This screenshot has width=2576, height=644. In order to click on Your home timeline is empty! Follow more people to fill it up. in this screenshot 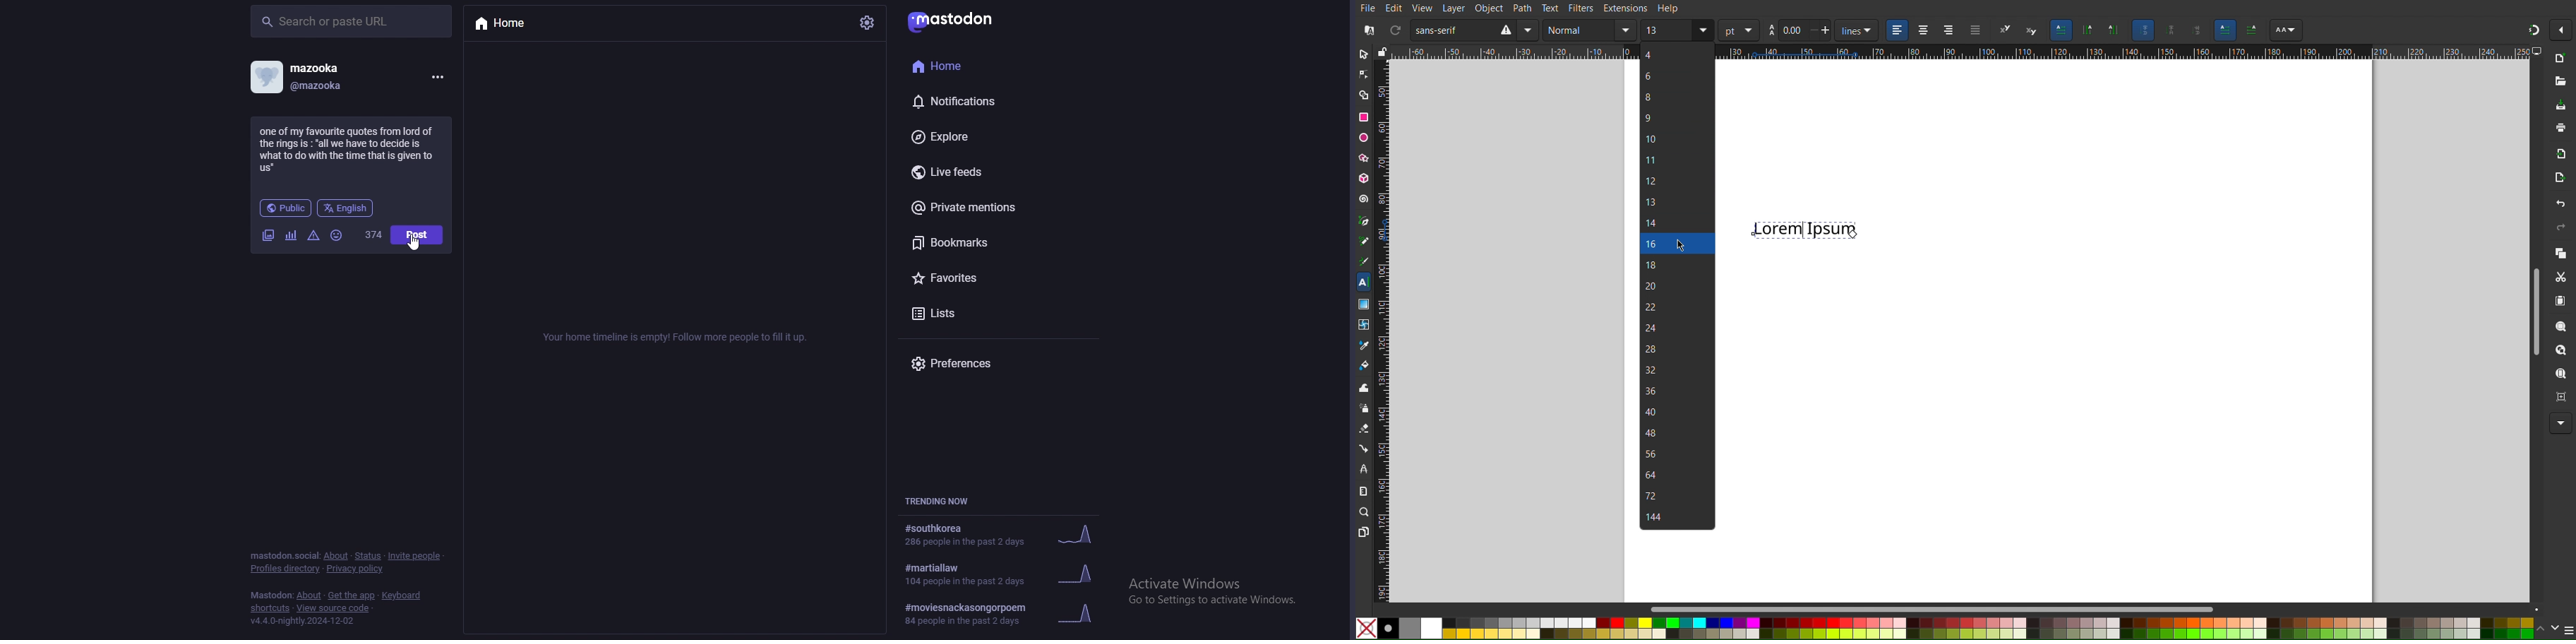, I will do `click(679, 339)`.